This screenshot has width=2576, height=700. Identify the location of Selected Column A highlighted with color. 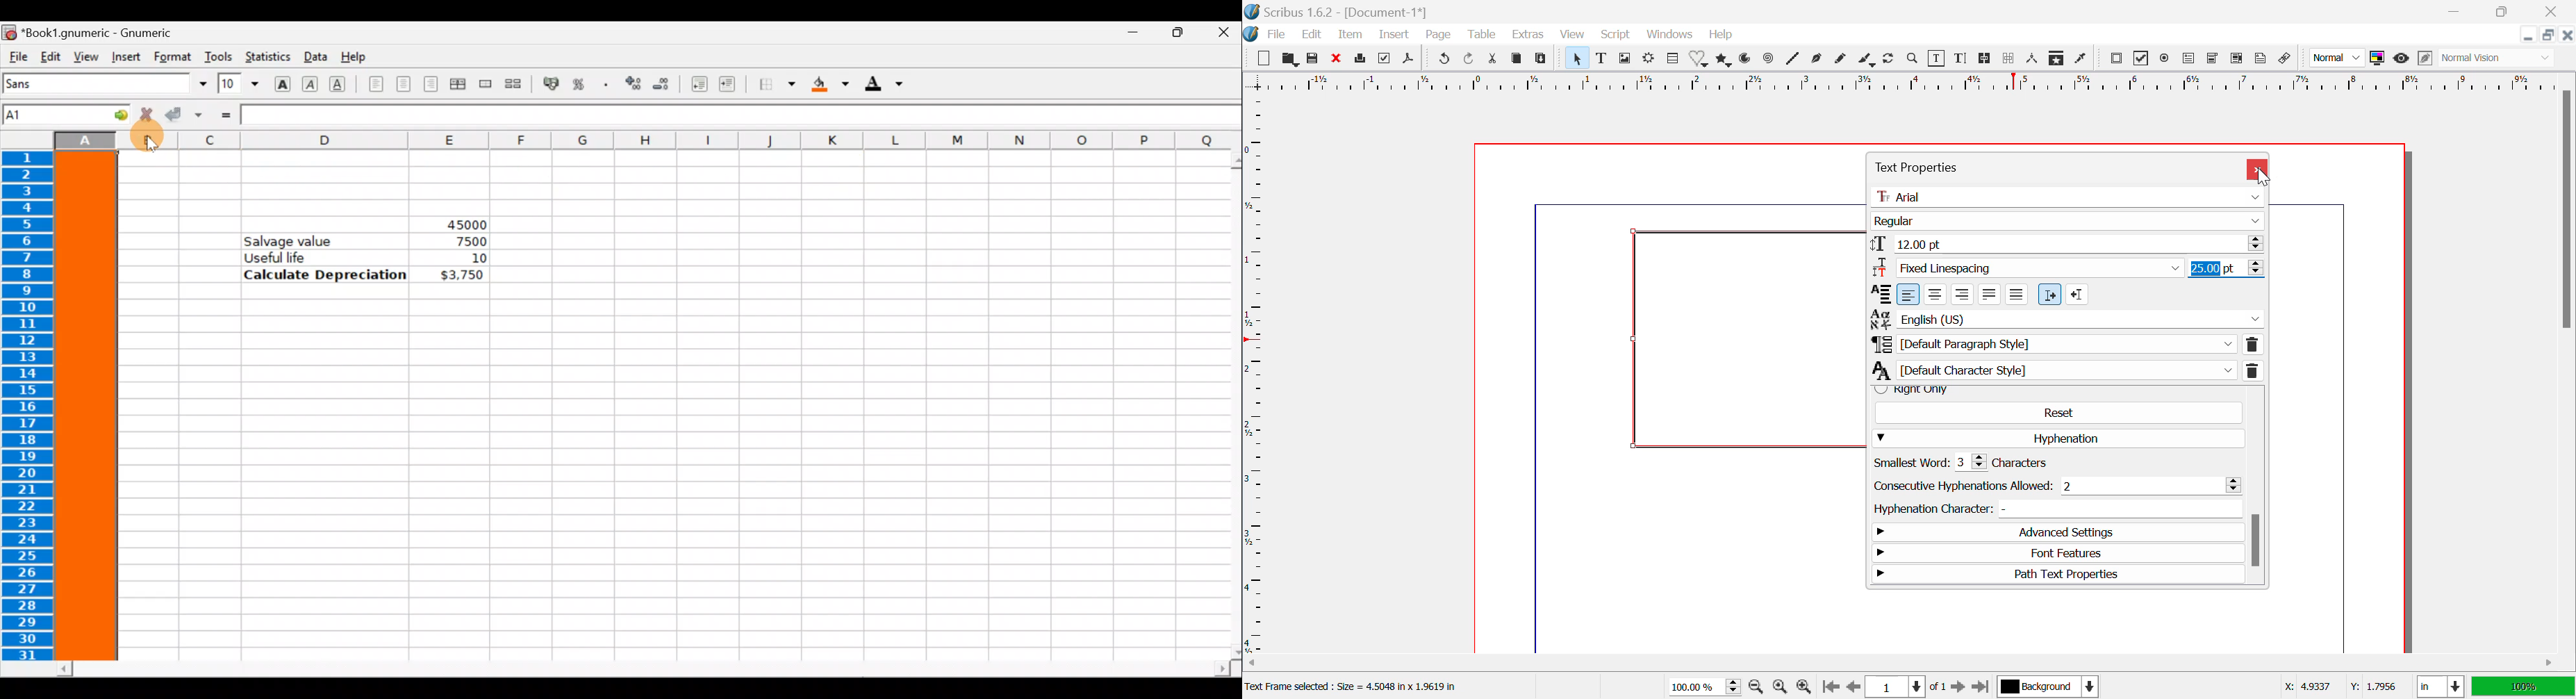
(85, 406).